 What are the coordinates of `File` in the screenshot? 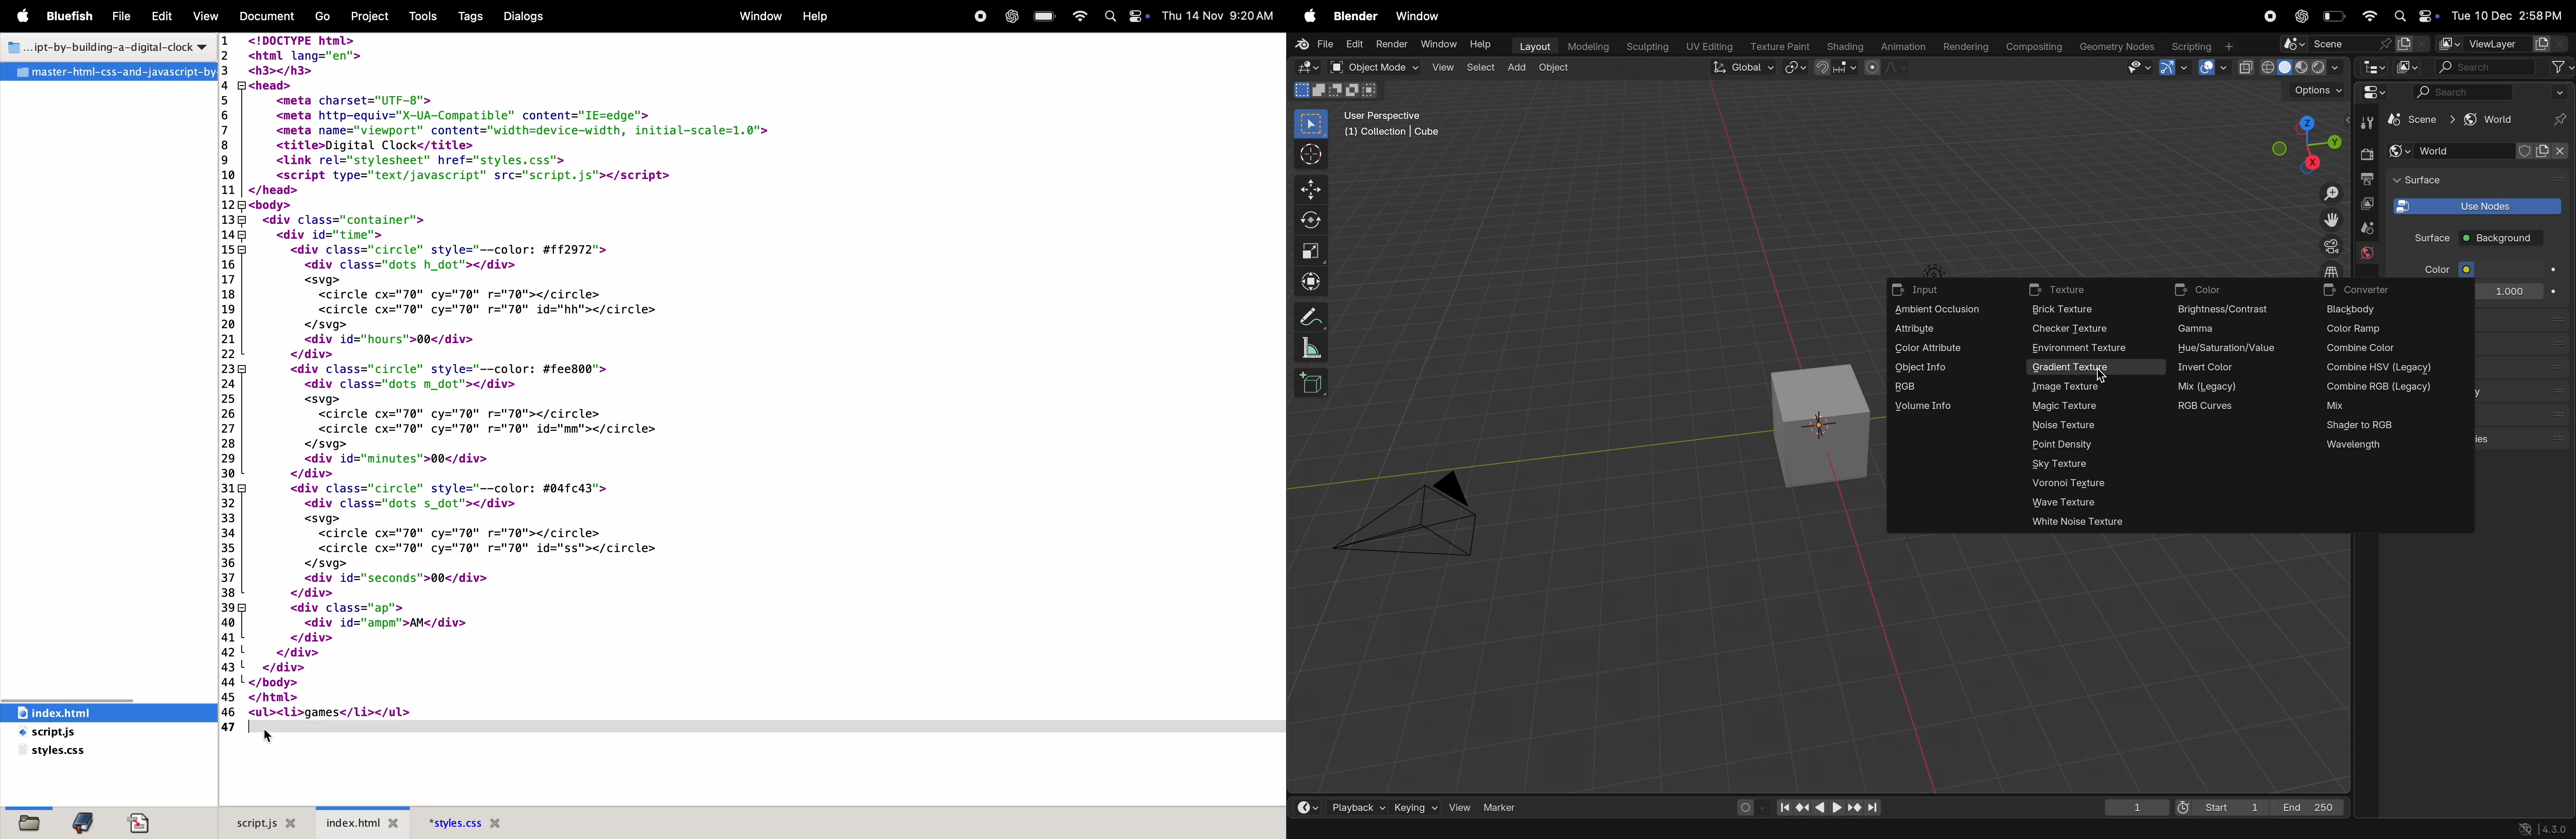 It's located at (122, 18).